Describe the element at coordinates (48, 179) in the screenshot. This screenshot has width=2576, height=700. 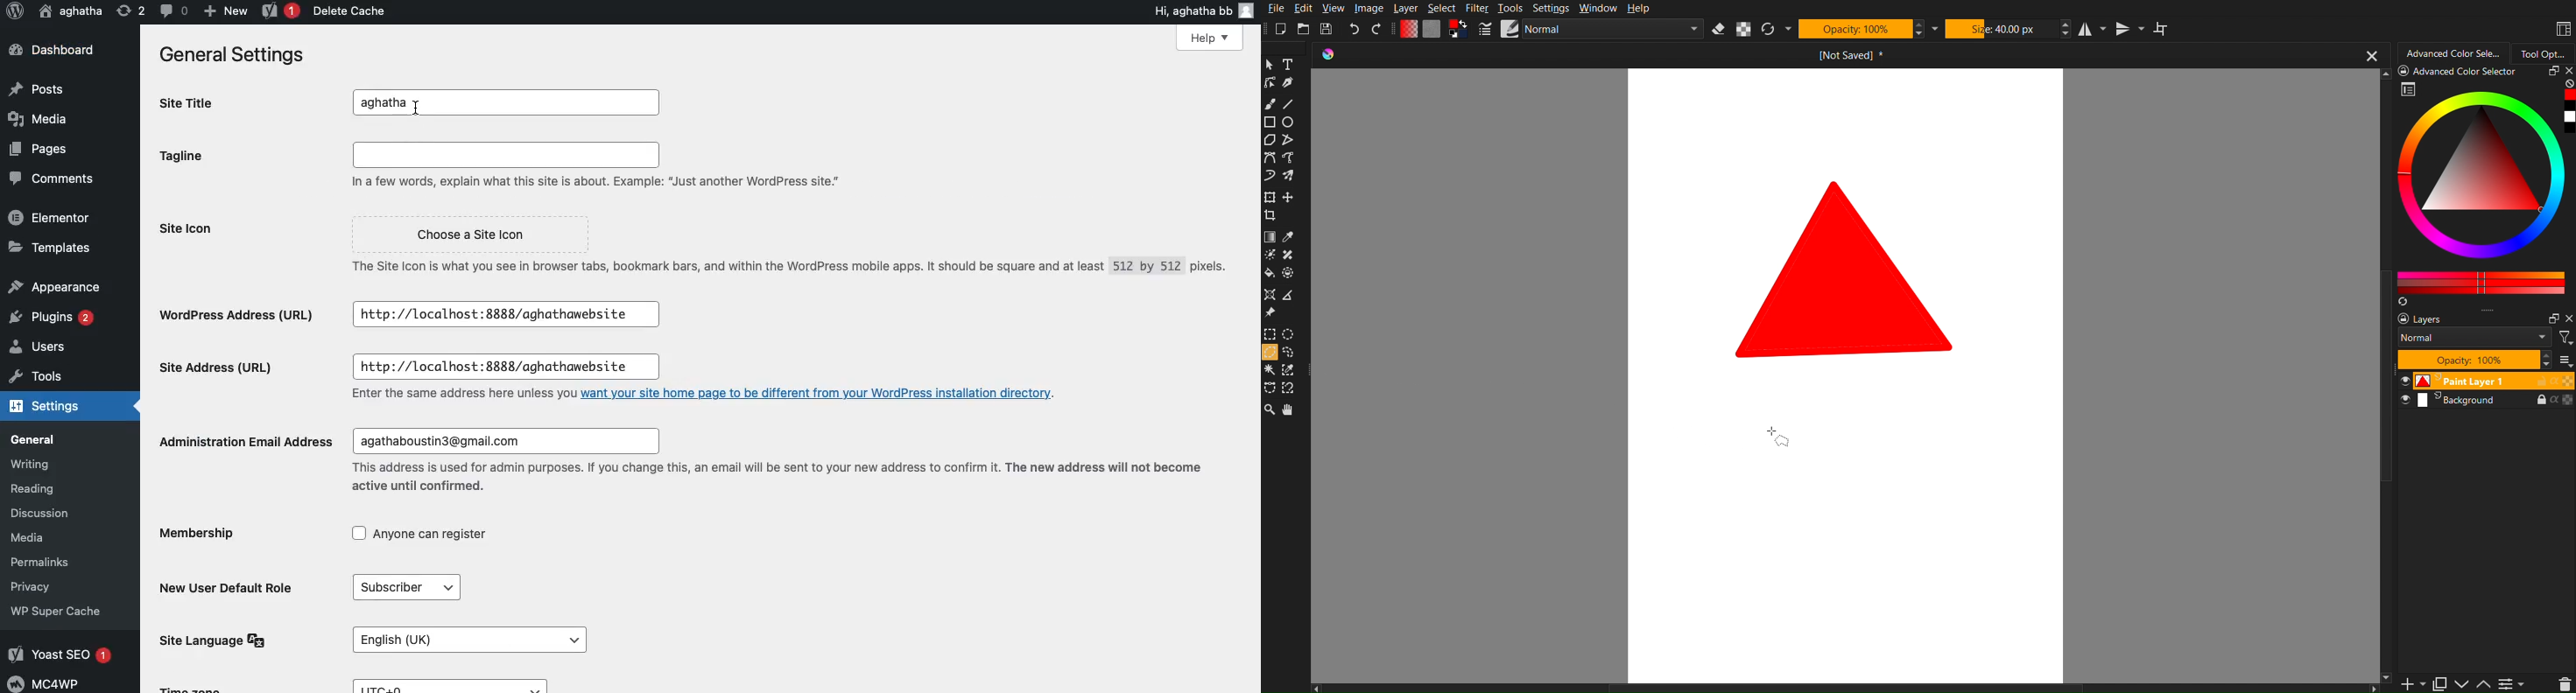
I see `Comments` at that location.